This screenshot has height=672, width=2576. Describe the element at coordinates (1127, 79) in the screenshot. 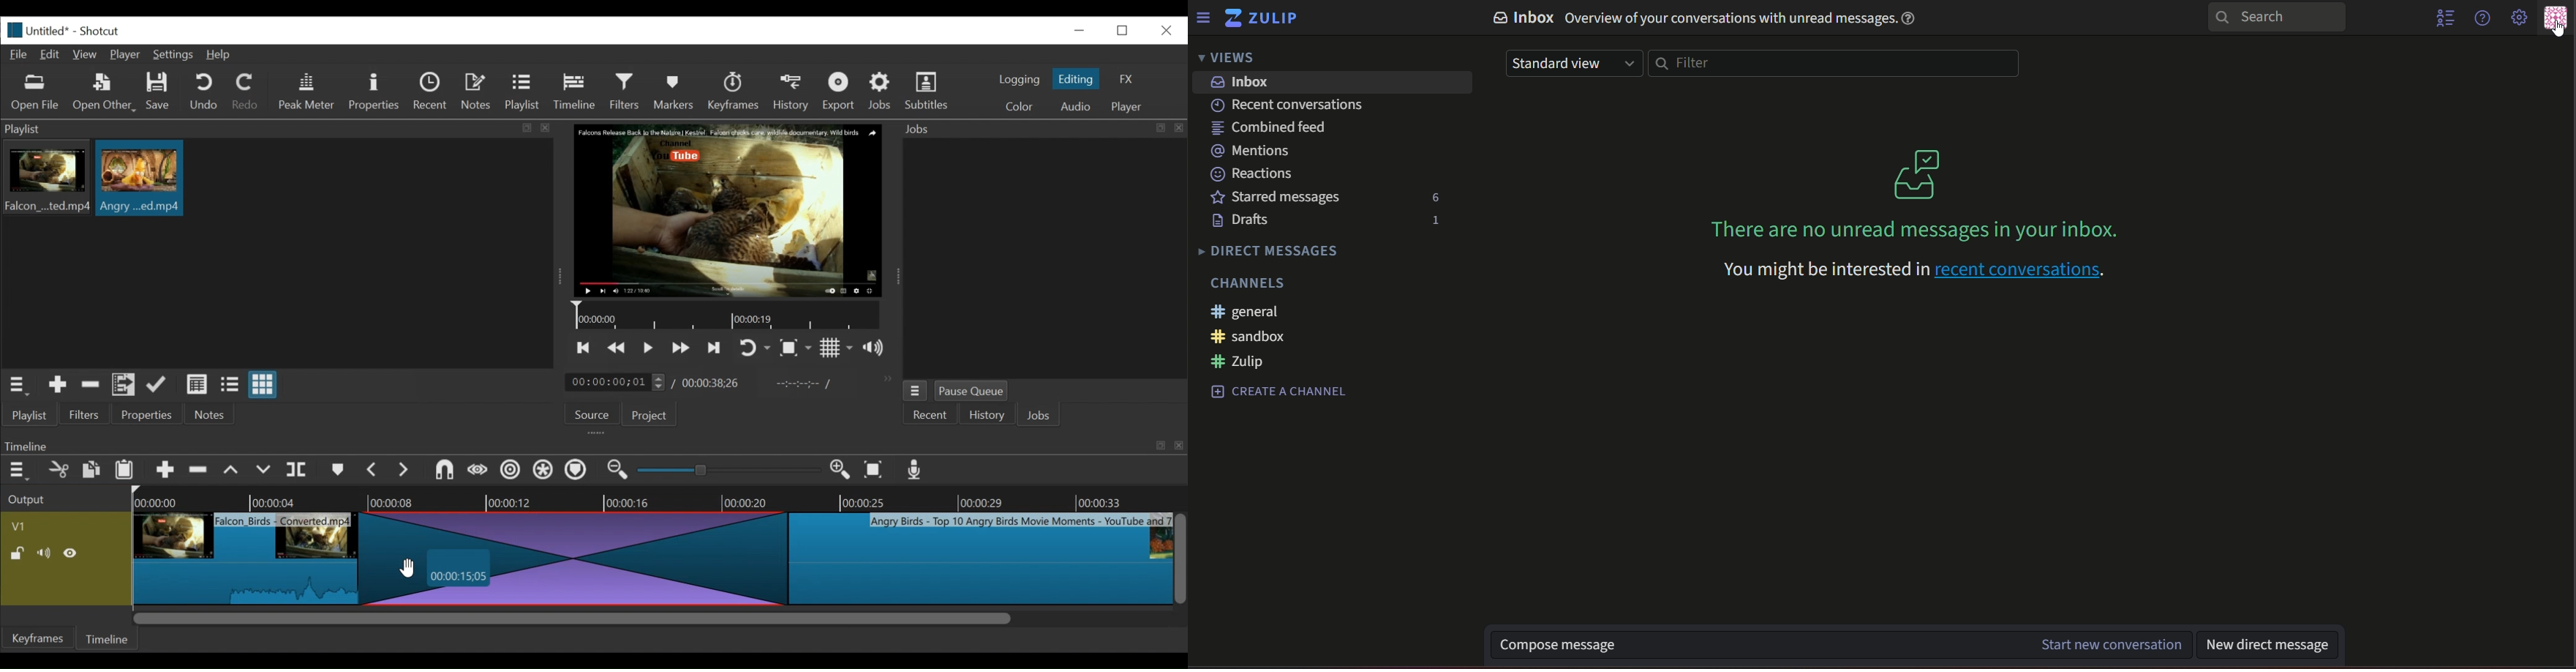

I see `FX` at that location.